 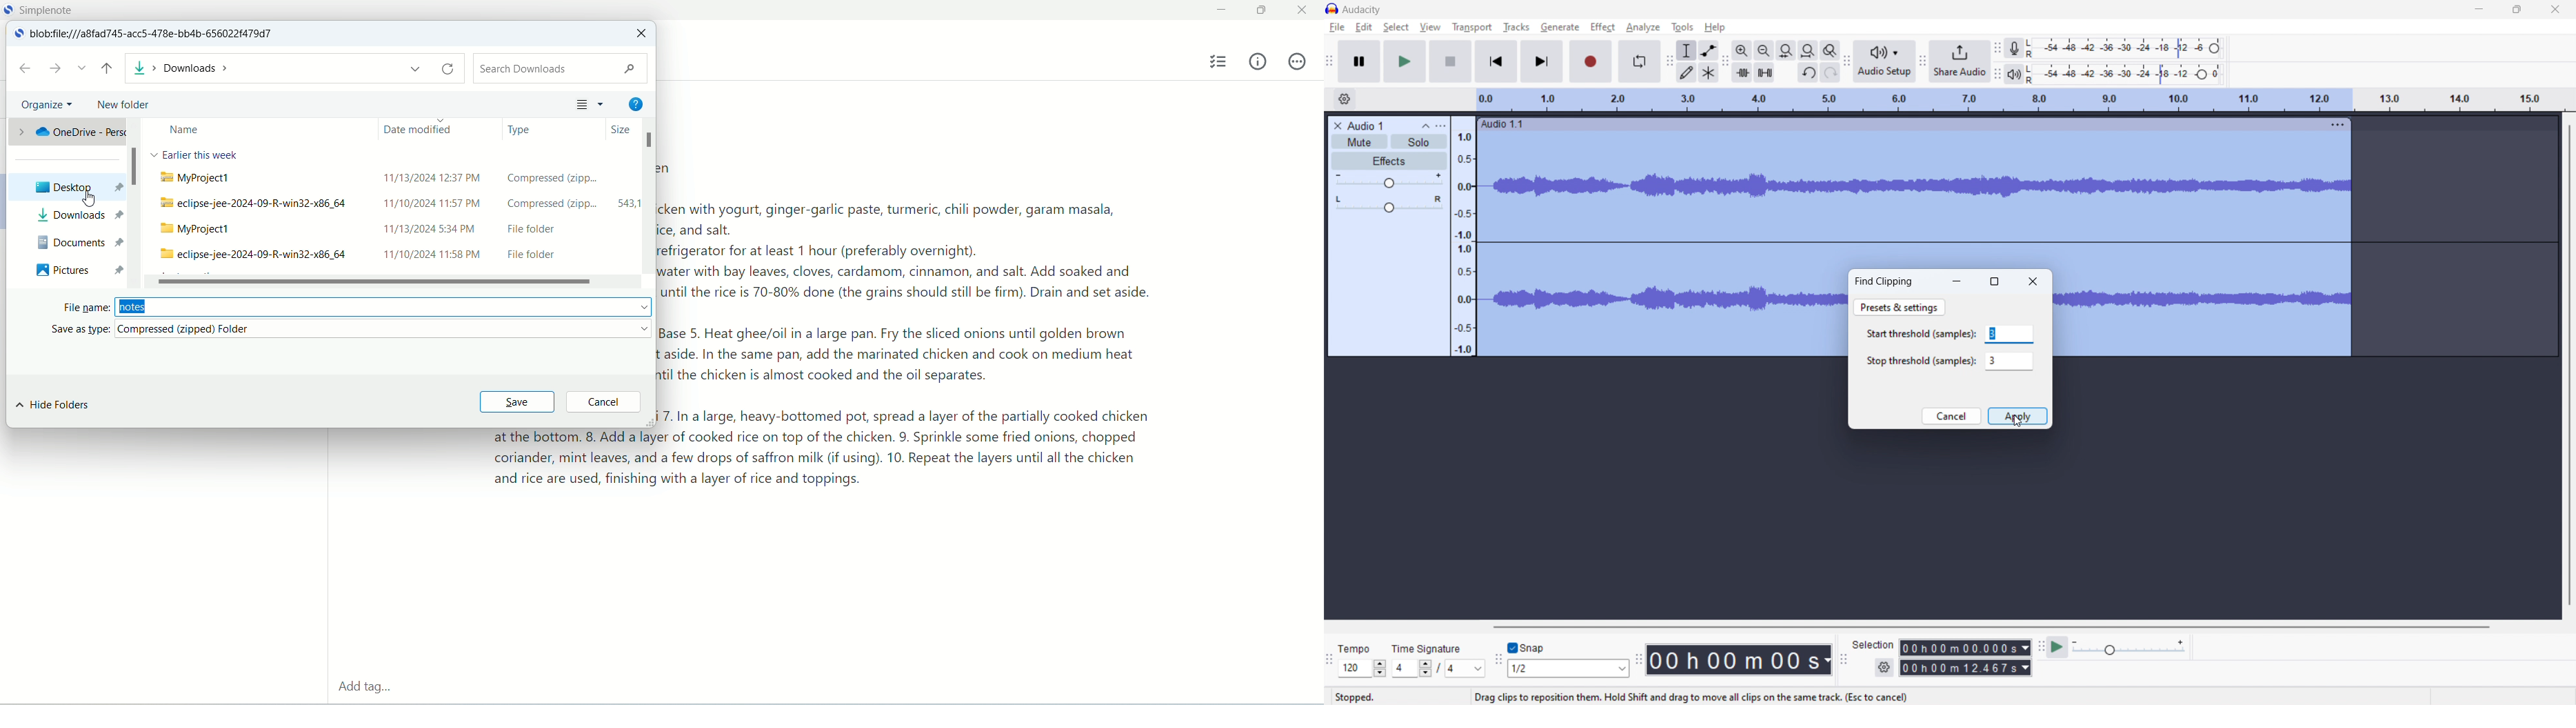 What do you see at coordinates (647, 206) in the screenshot?
I see `vertical scroll bar` at bounding box center [647, 206].